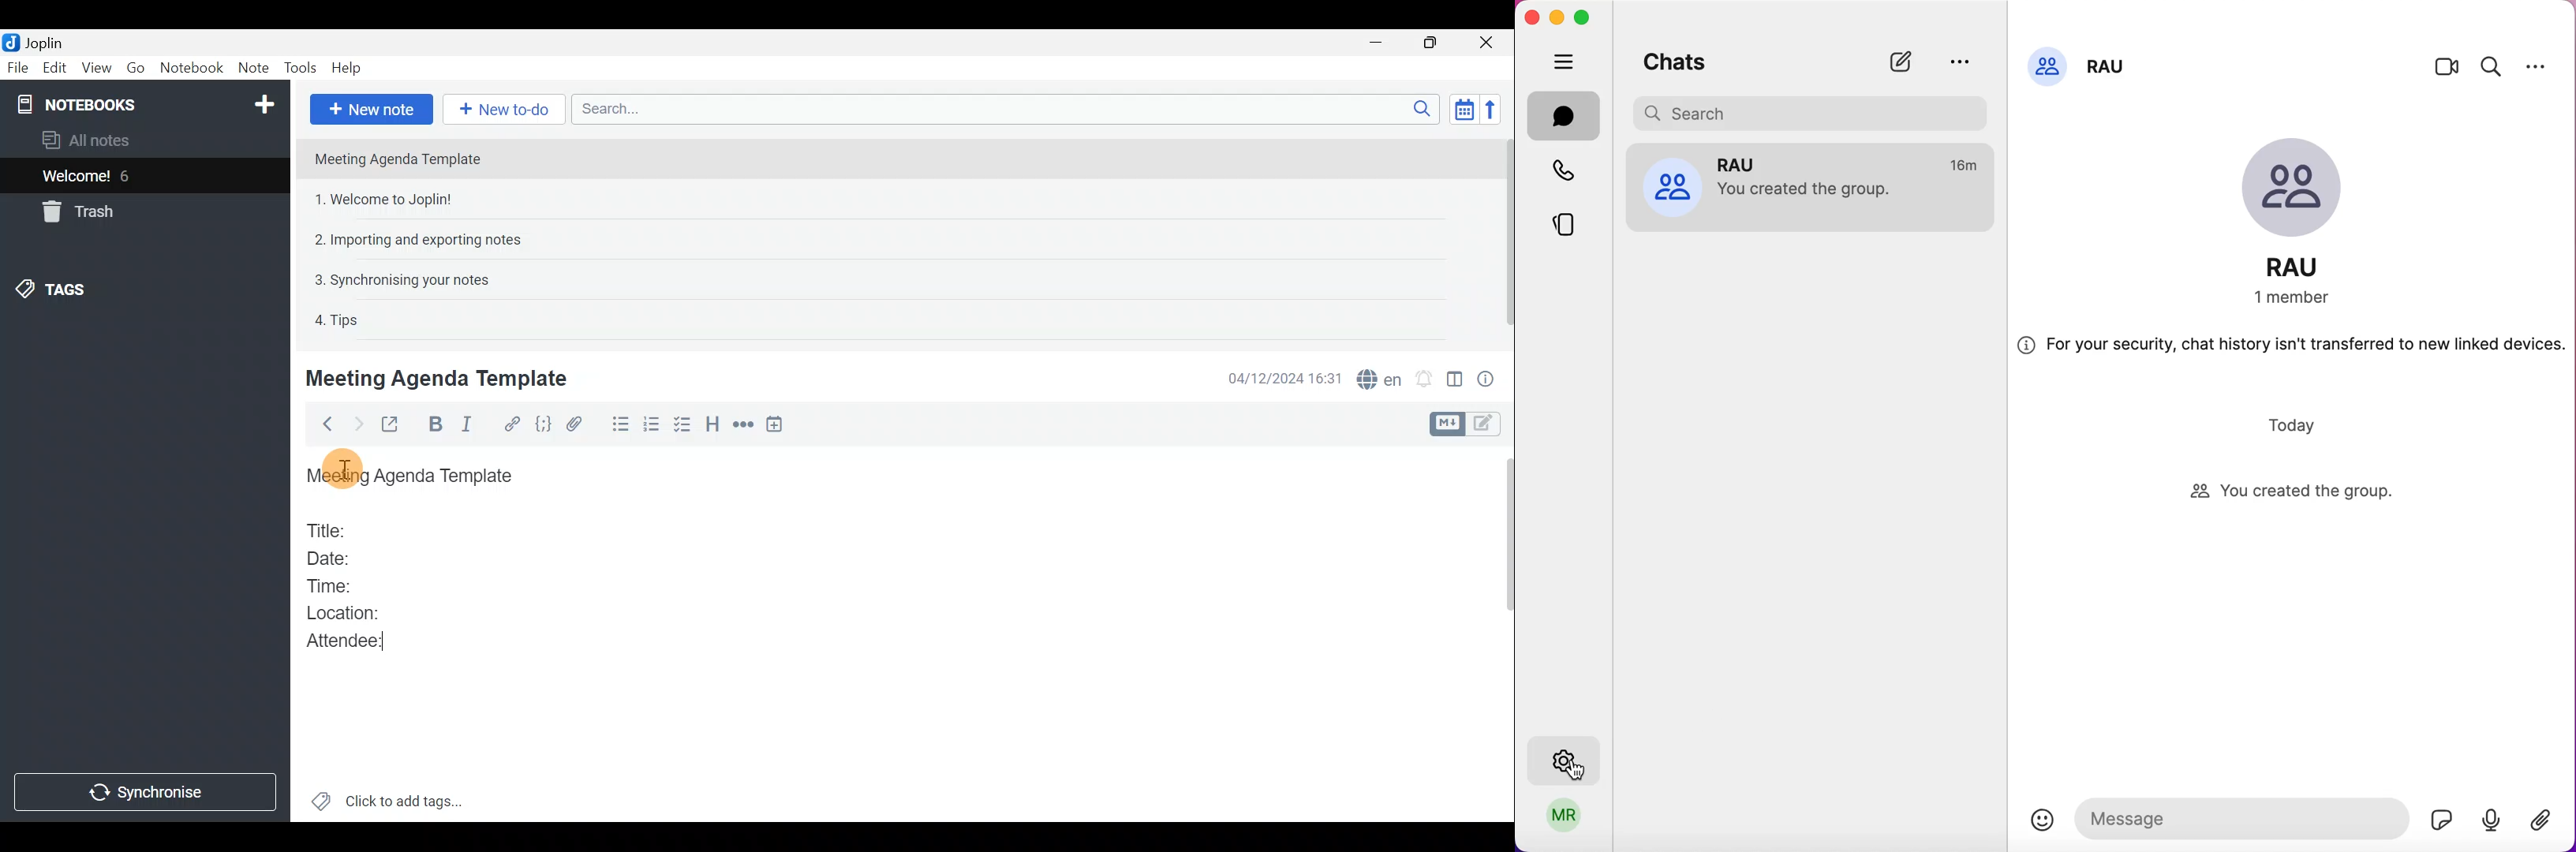  Describe the element at coordinates (342, 556) in the screenshot. I see `Date:` at that location.